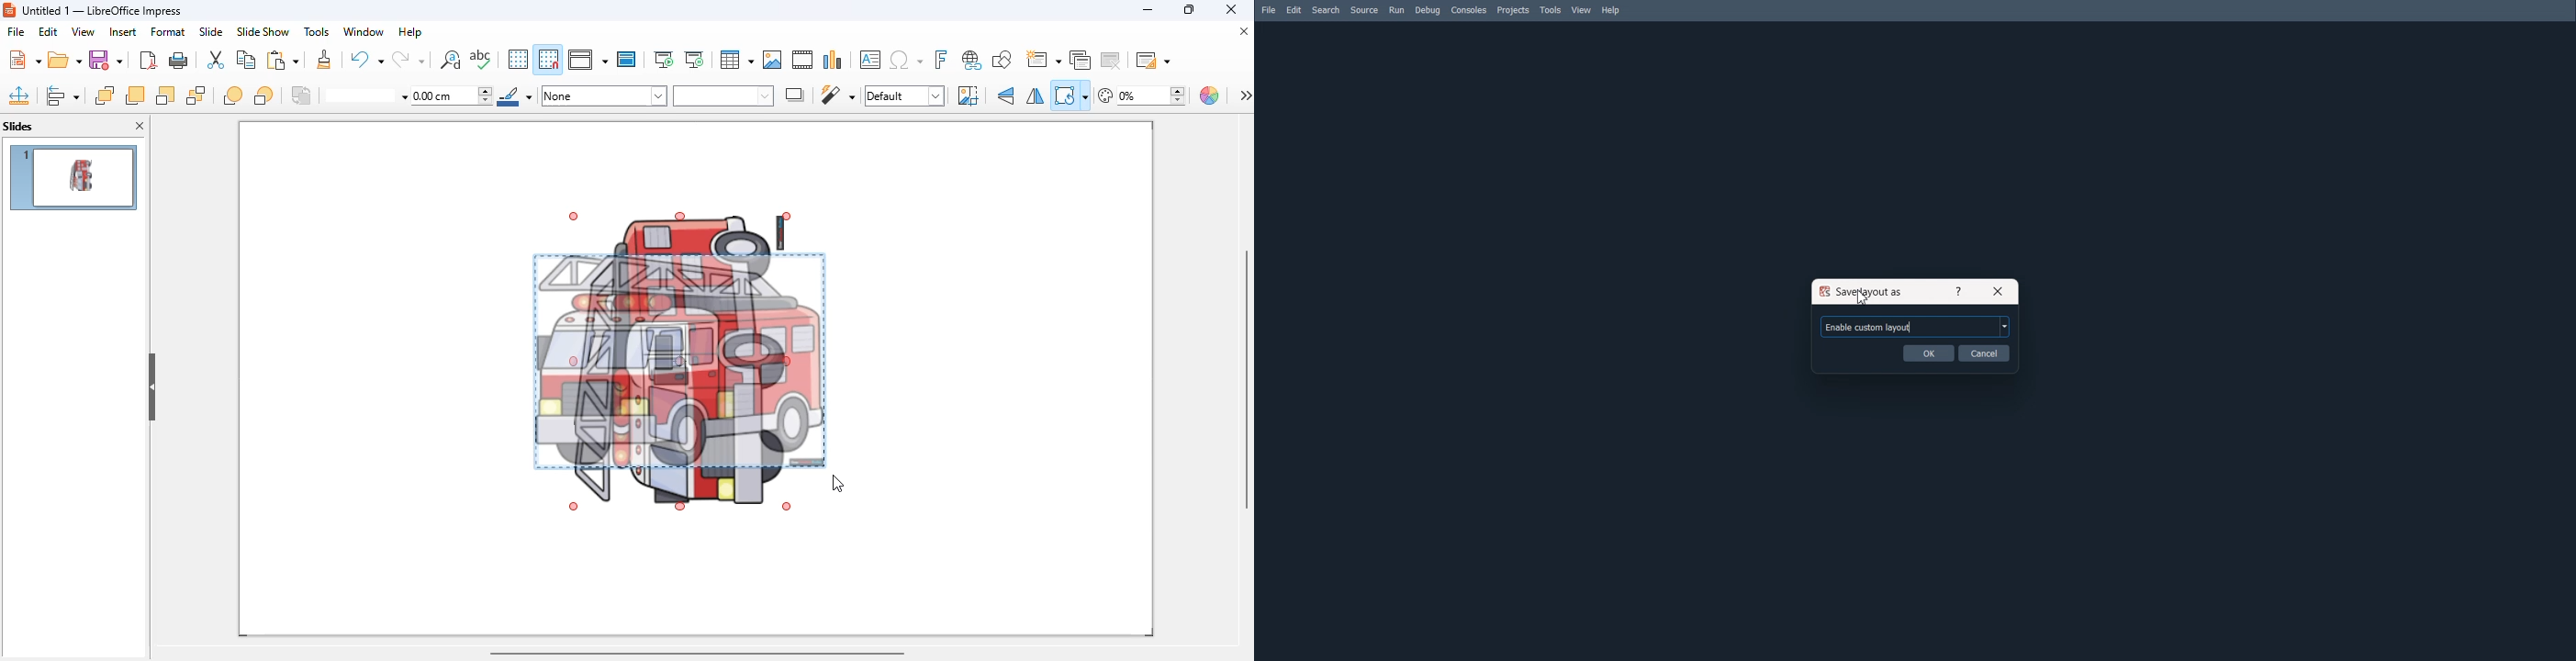  What do you see at coordinates (1044, 59) in the screenshot?
I see `new slide` at bounding box center [1044, 59].